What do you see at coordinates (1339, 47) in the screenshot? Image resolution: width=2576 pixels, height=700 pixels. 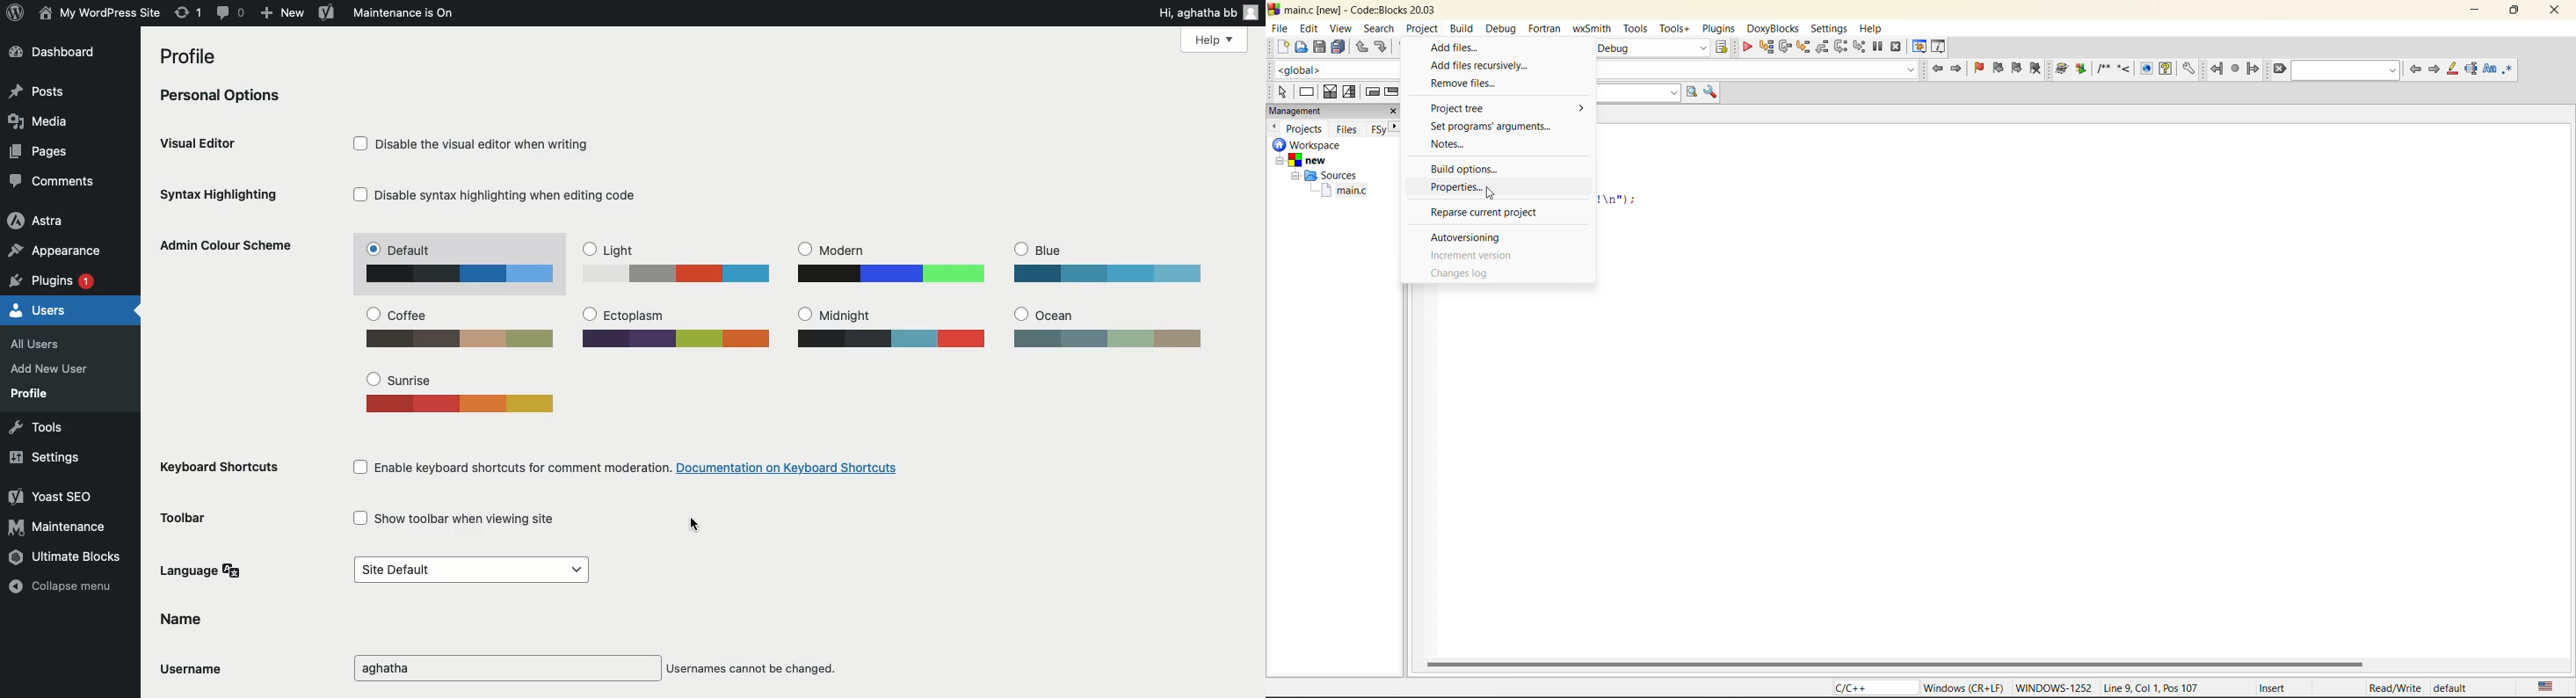 I see `save everything` at bounding box center [1339, 47].